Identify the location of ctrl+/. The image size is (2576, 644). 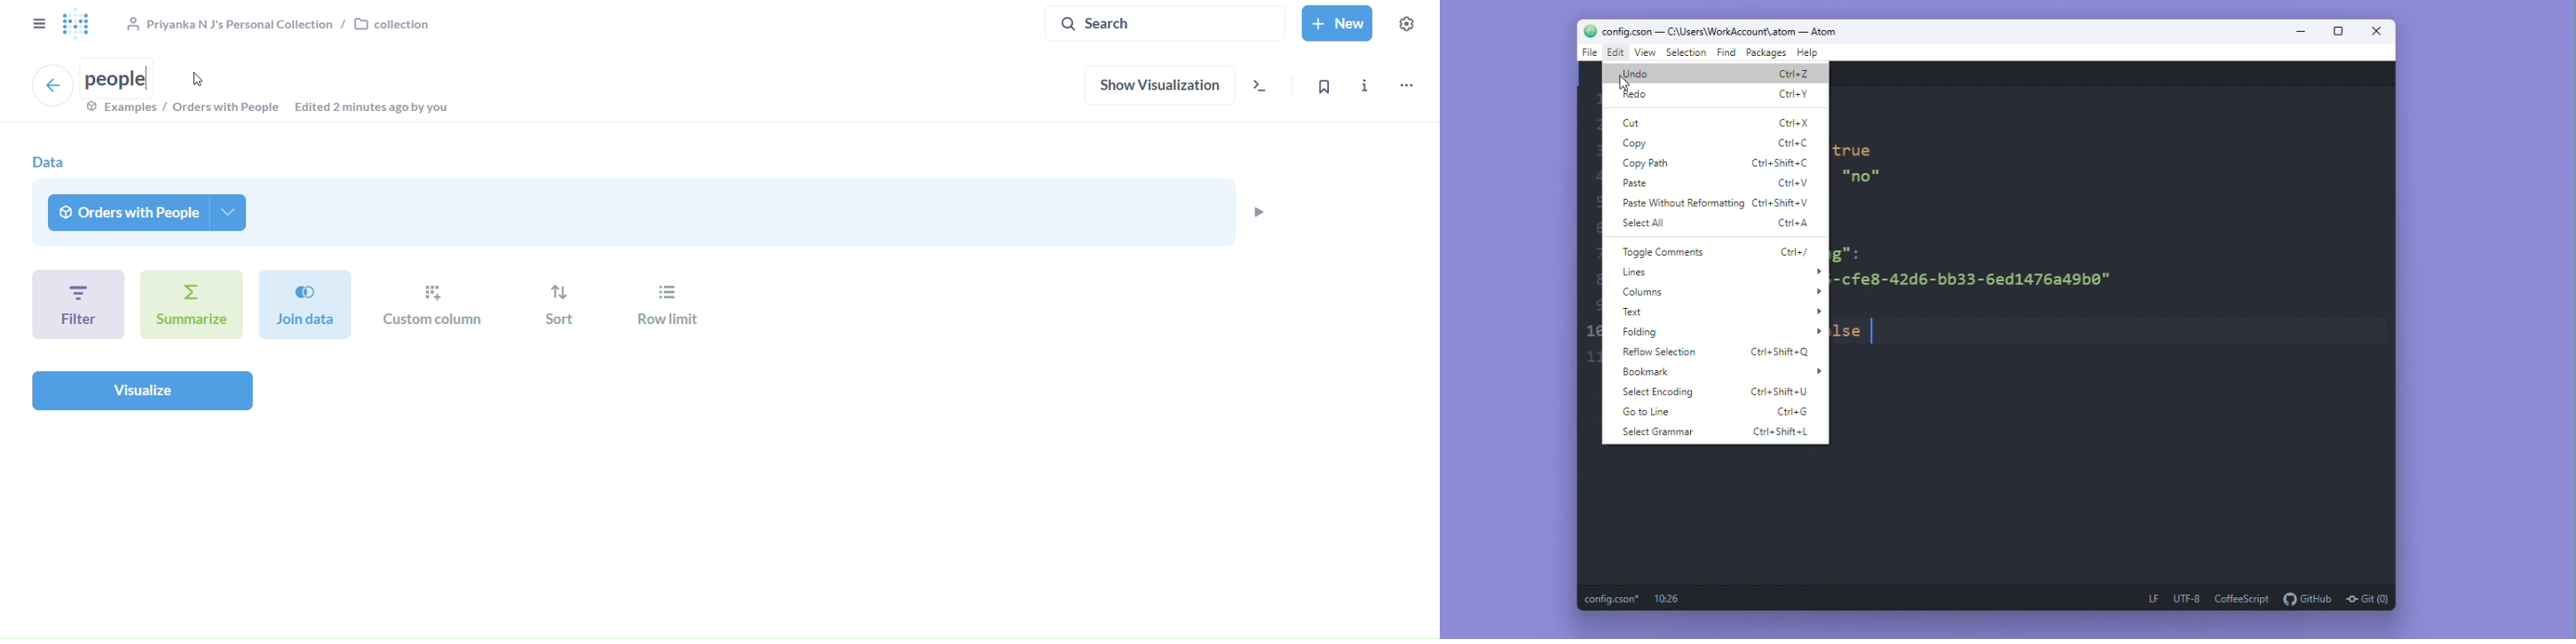
(1799, 252).